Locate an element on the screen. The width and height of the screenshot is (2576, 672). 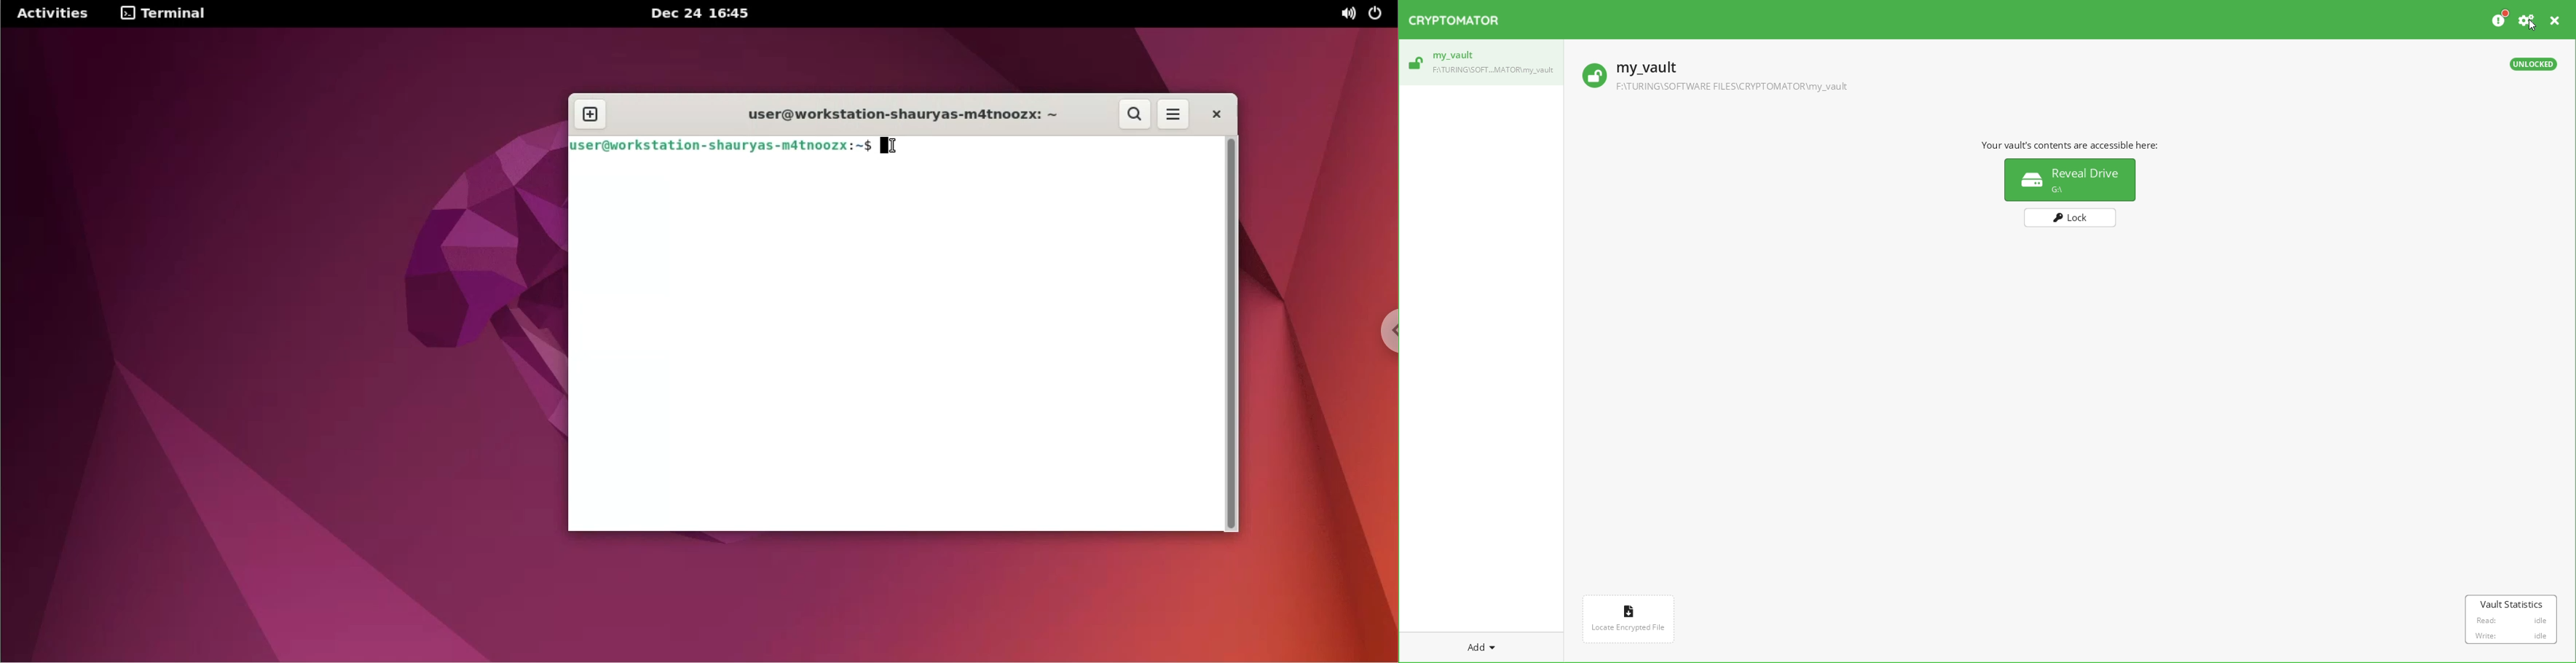
Reveal Drive is located at coordinates (2072, 181).